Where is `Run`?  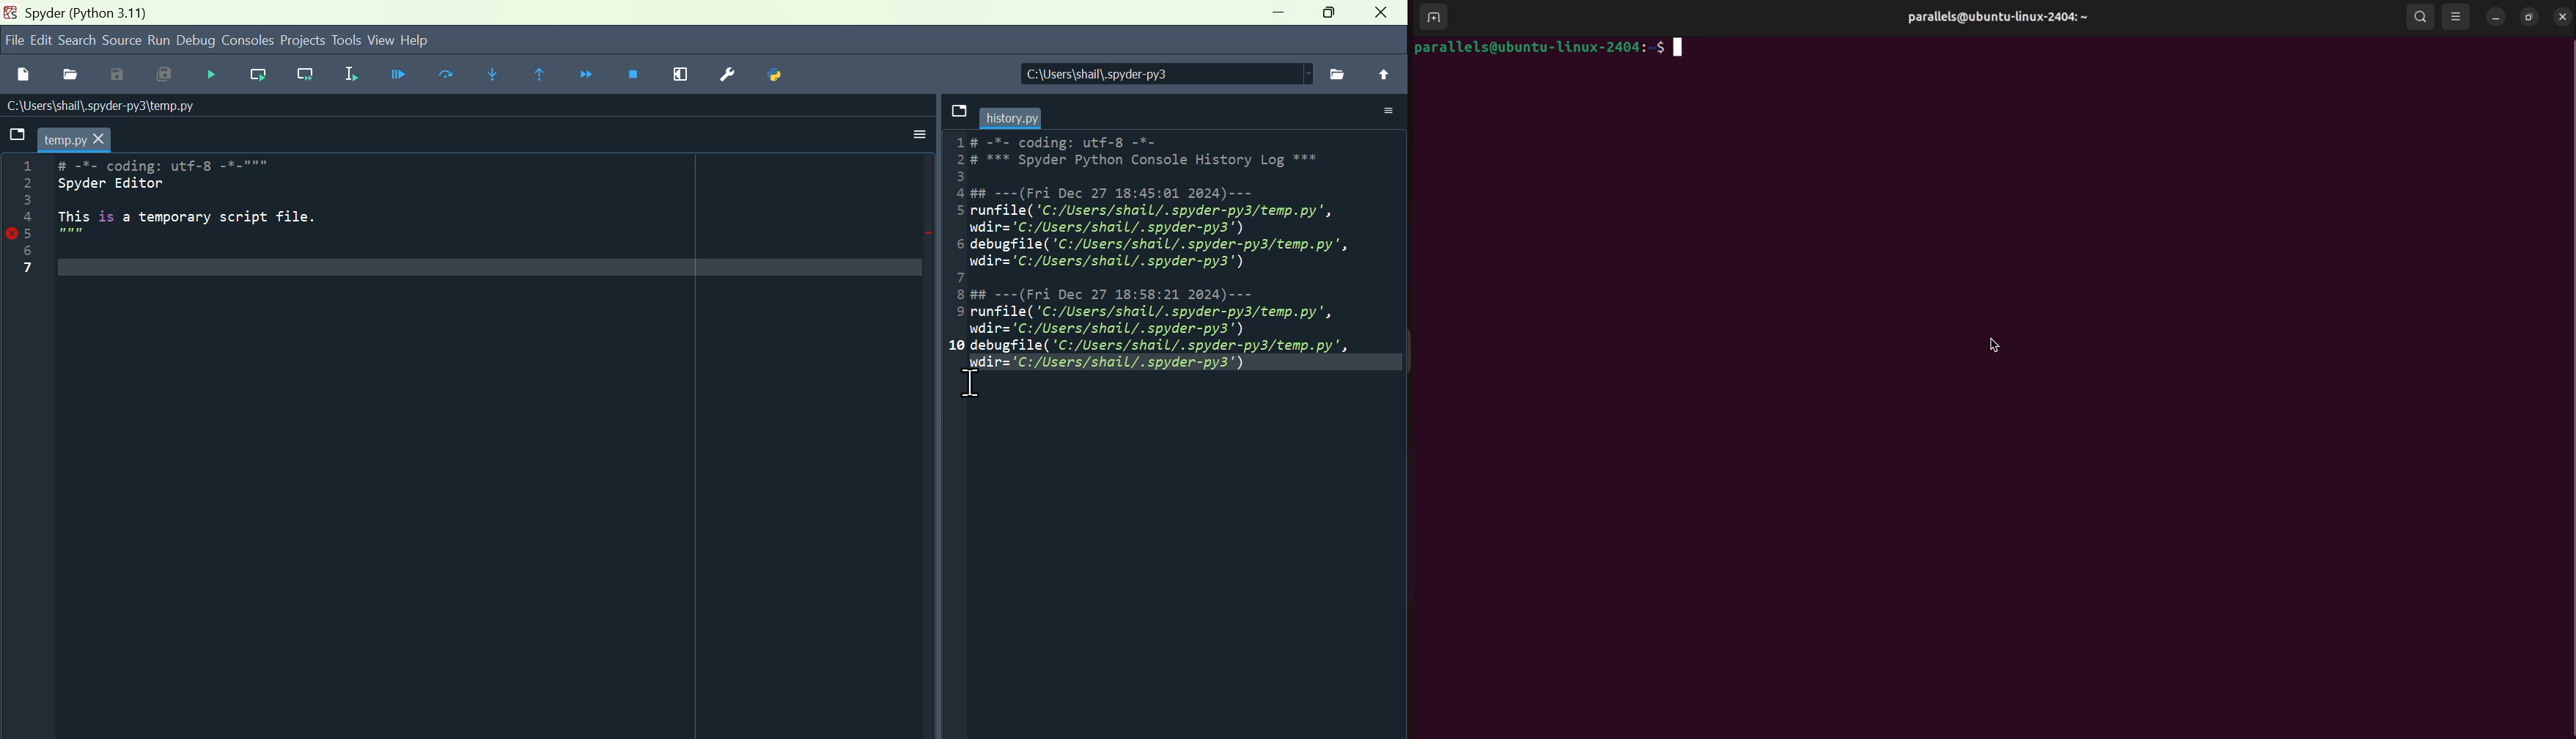 Run is located at coordinates (219, 73).